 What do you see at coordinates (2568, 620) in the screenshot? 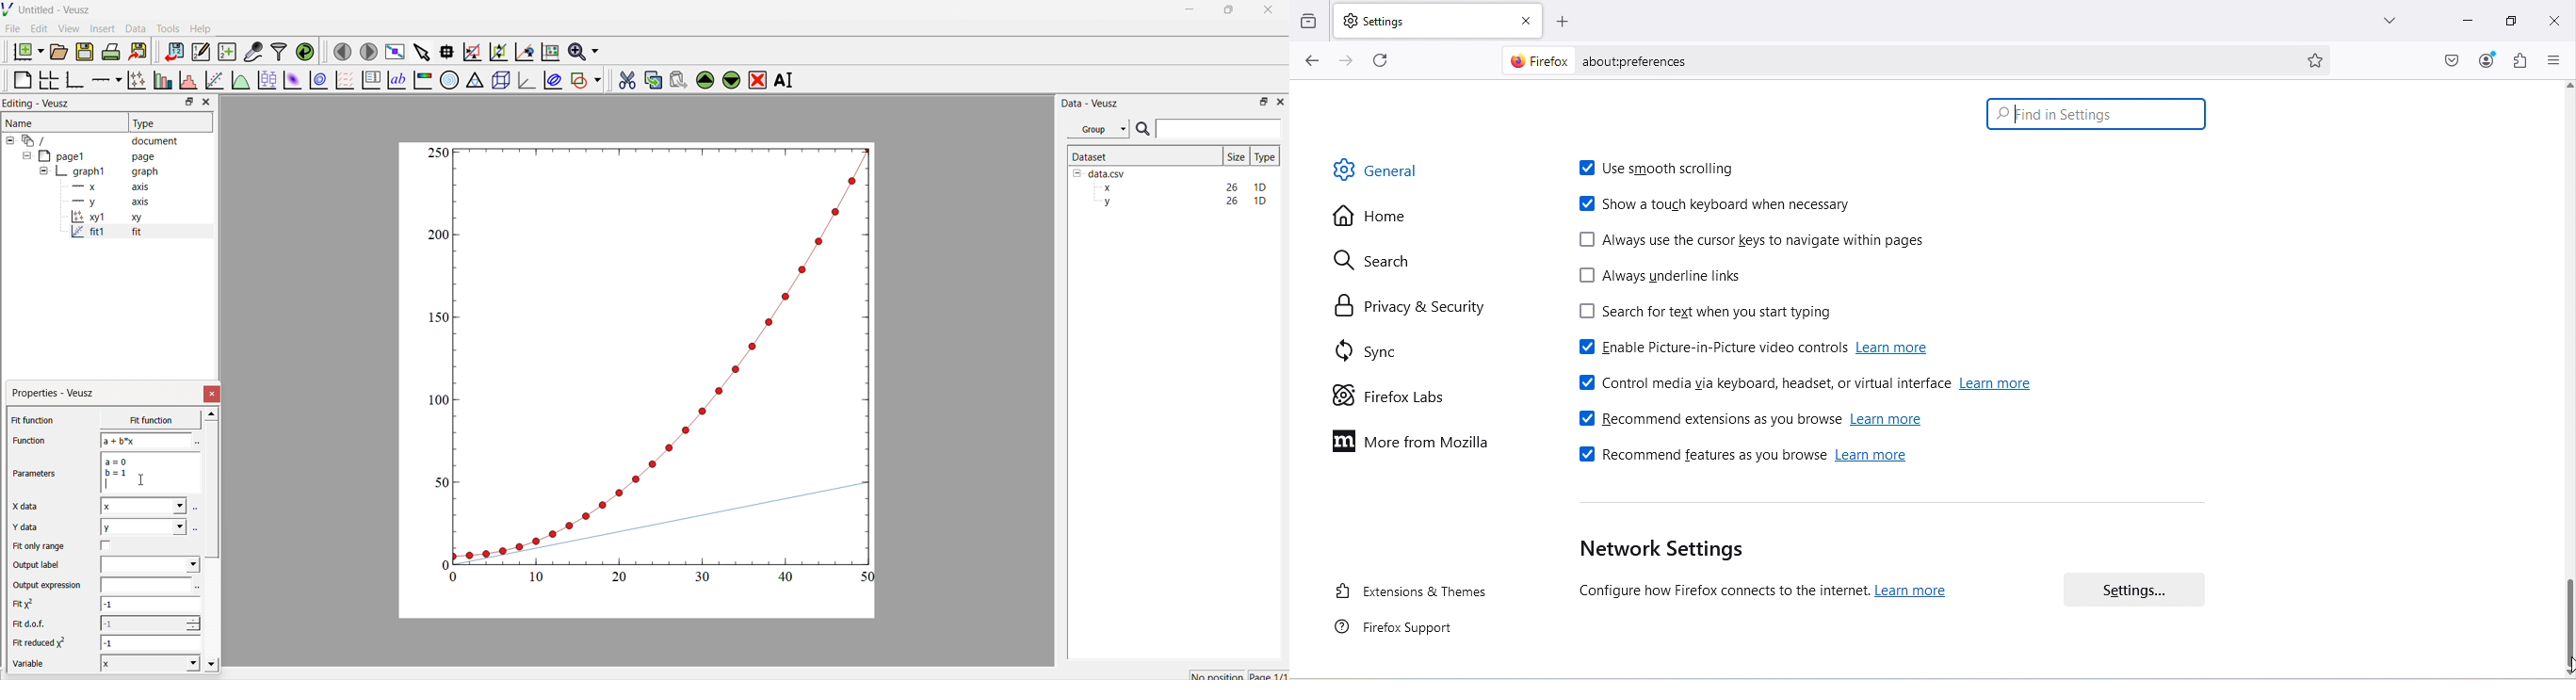
I see `Scroll bar` at bounding box center [2568, 620].